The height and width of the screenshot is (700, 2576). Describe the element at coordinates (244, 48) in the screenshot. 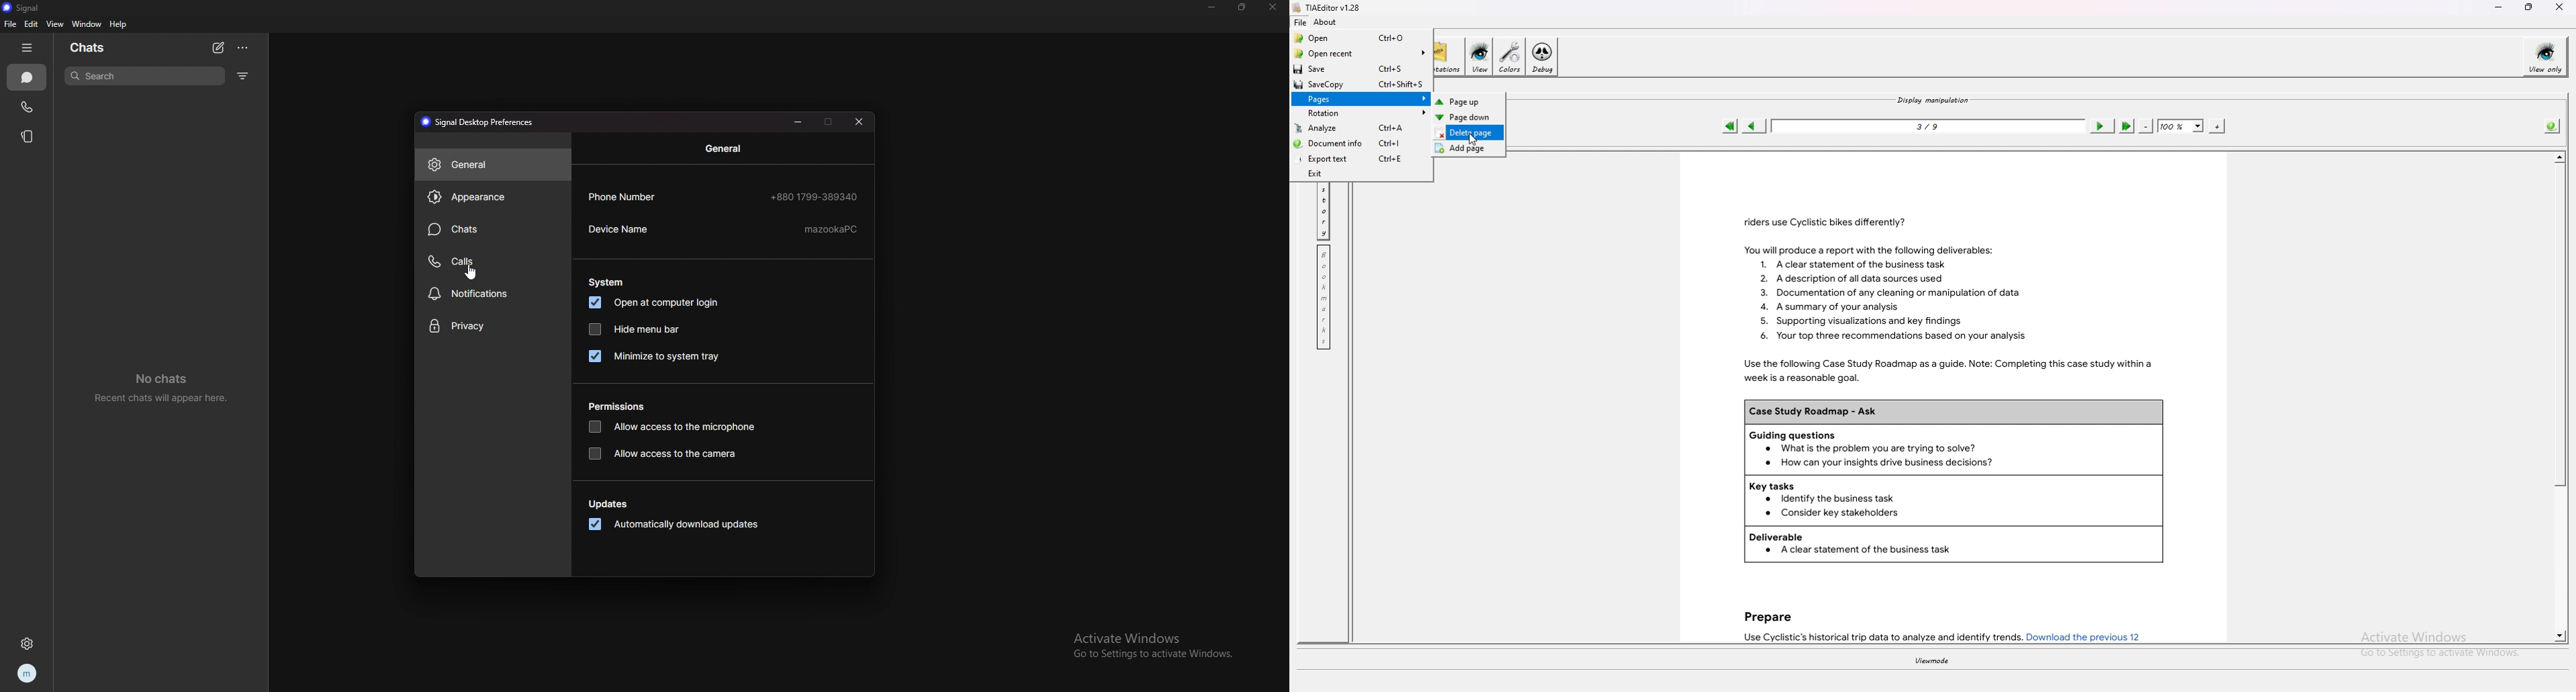

I see `options` at that location.